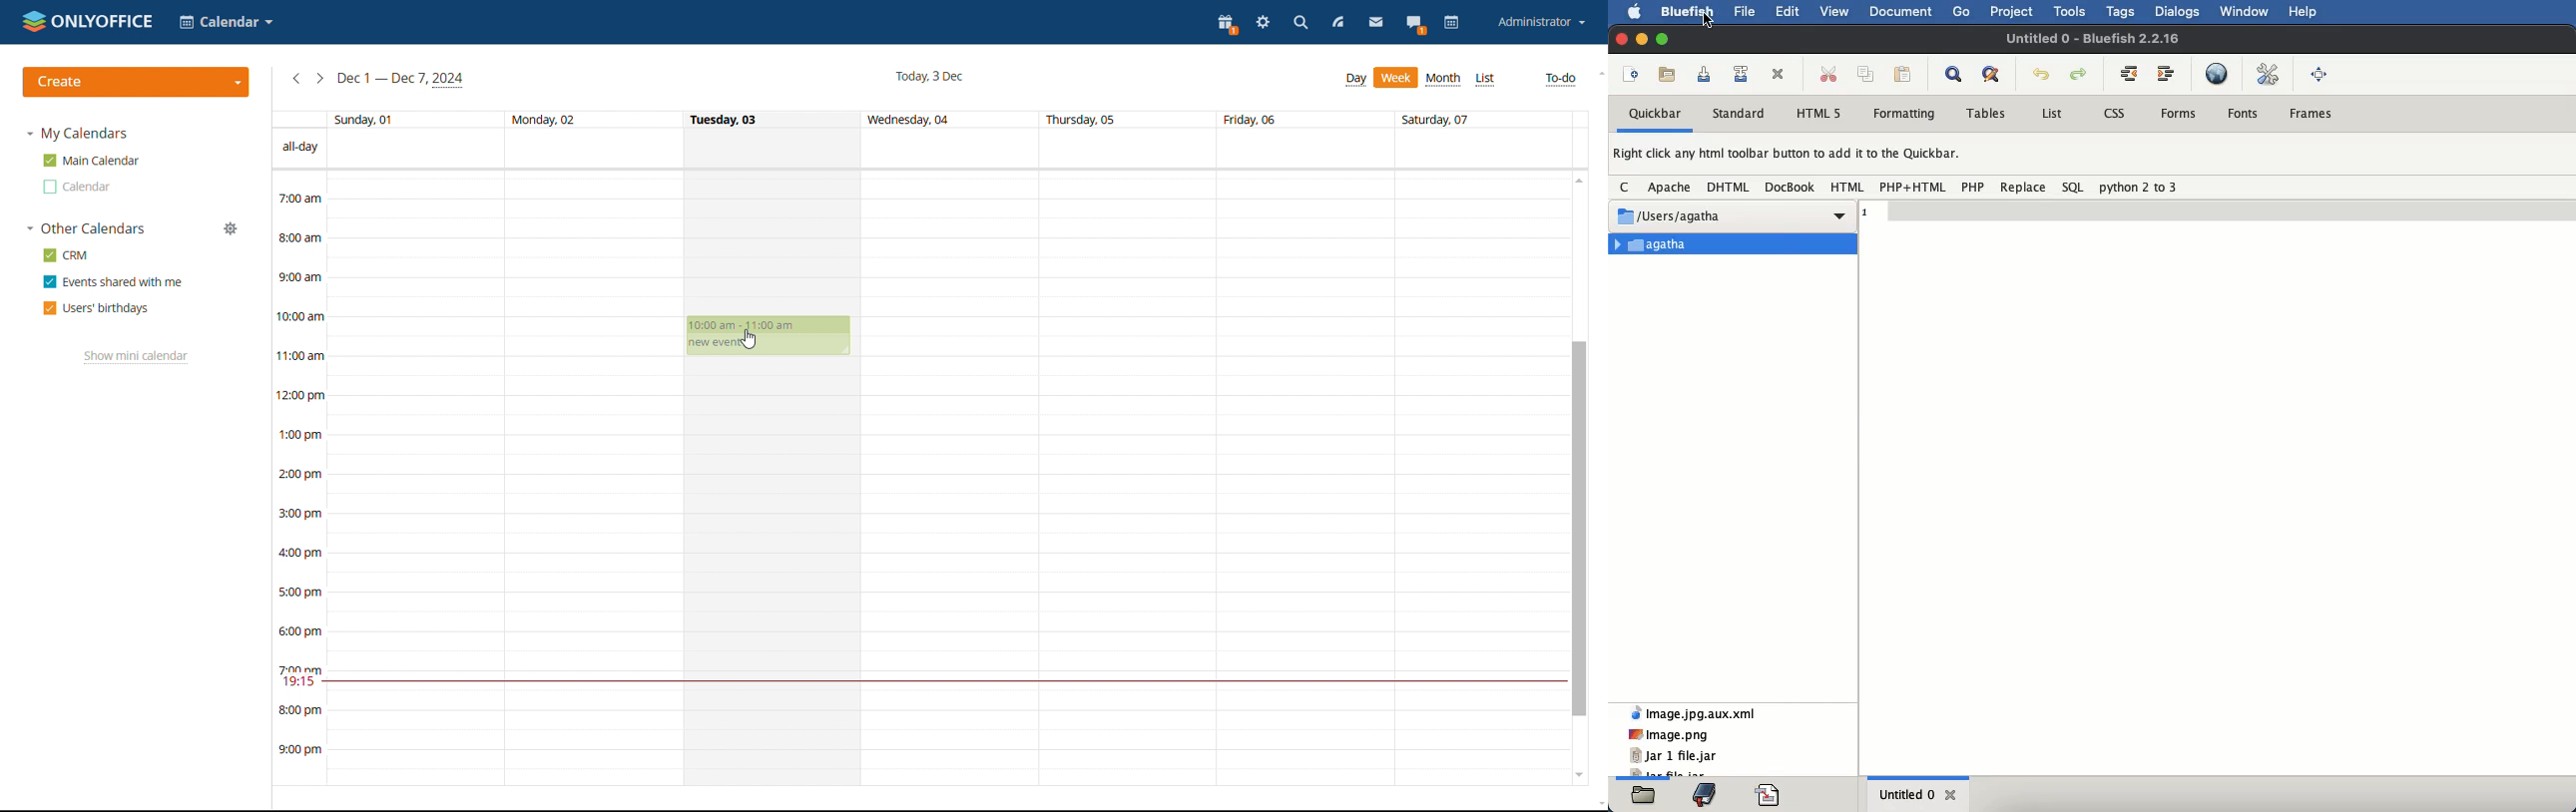 The image size is (2576, 812). What do you see at coordinates (1669, 734) in the screenshot?
I see `image` at bounding box center [1669, 734].